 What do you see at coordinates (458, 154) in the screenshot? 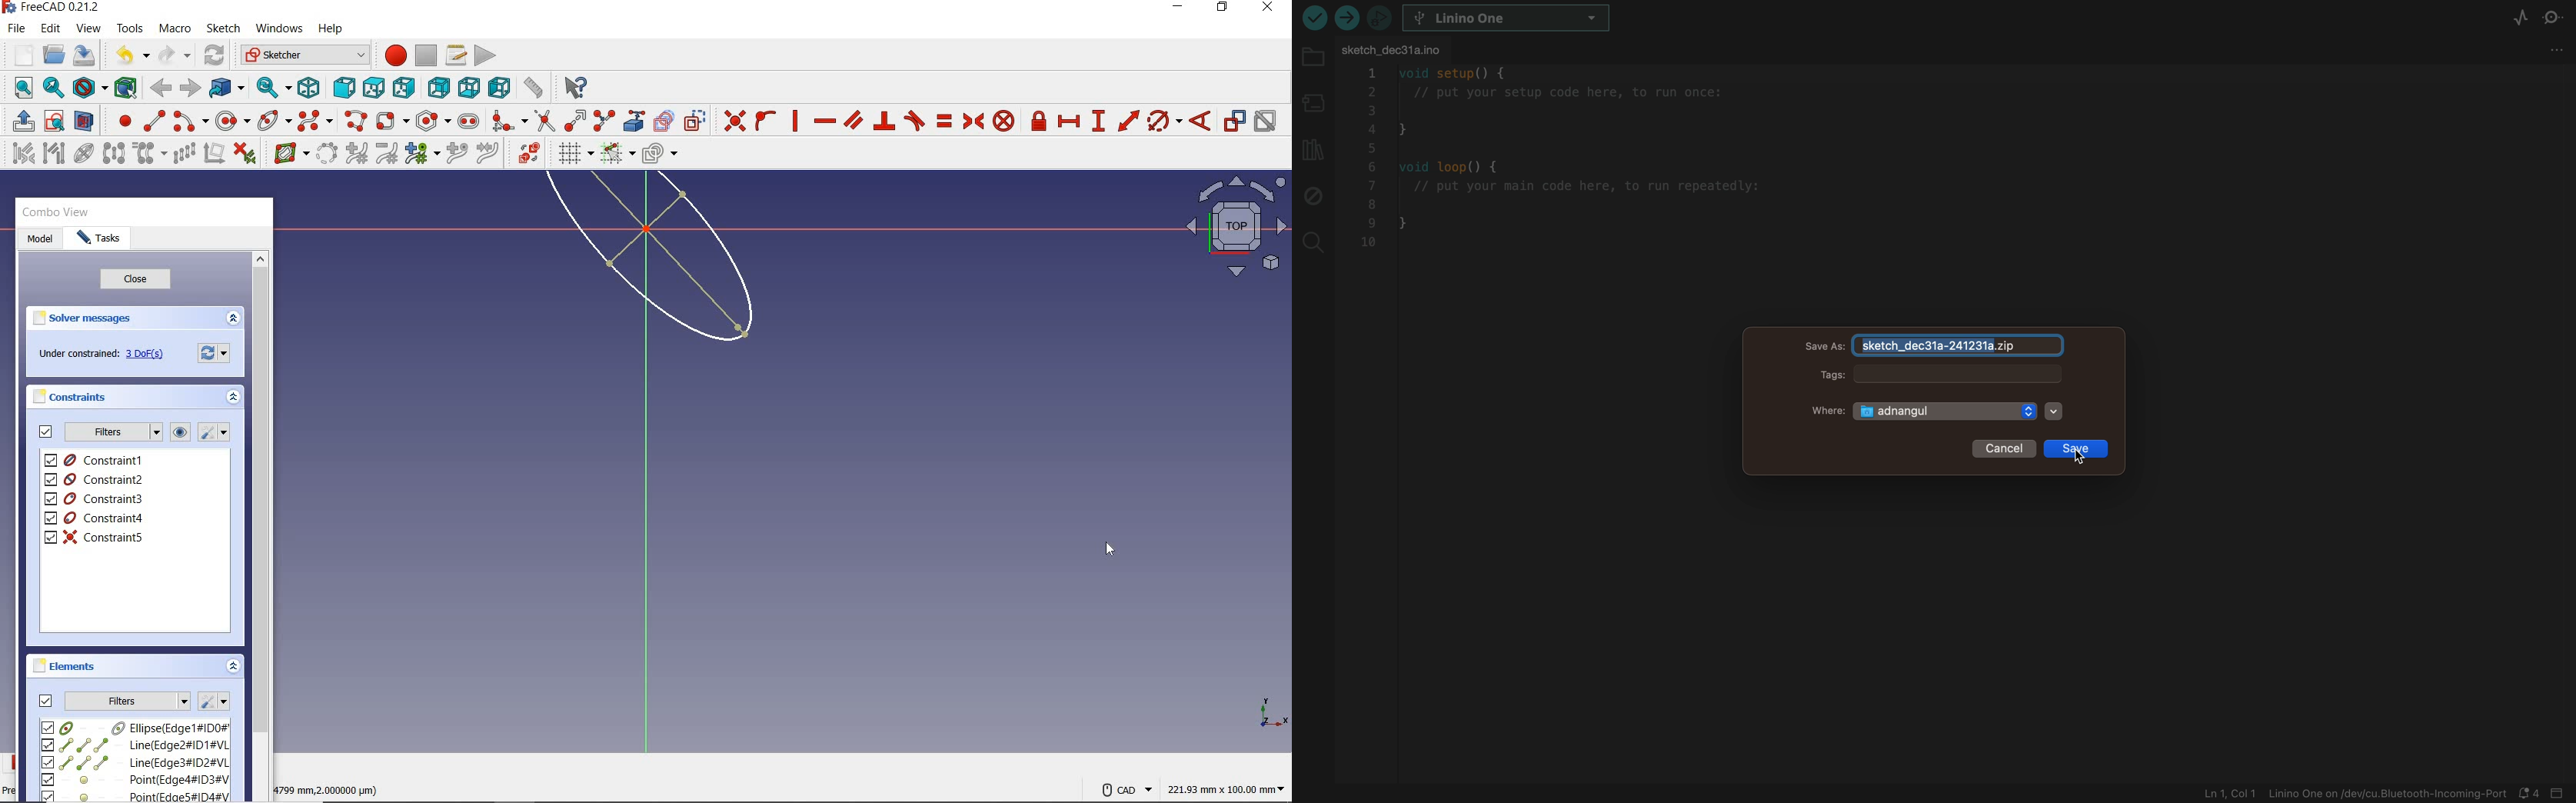
I see `insert knot` at bounding box center [458, 154].